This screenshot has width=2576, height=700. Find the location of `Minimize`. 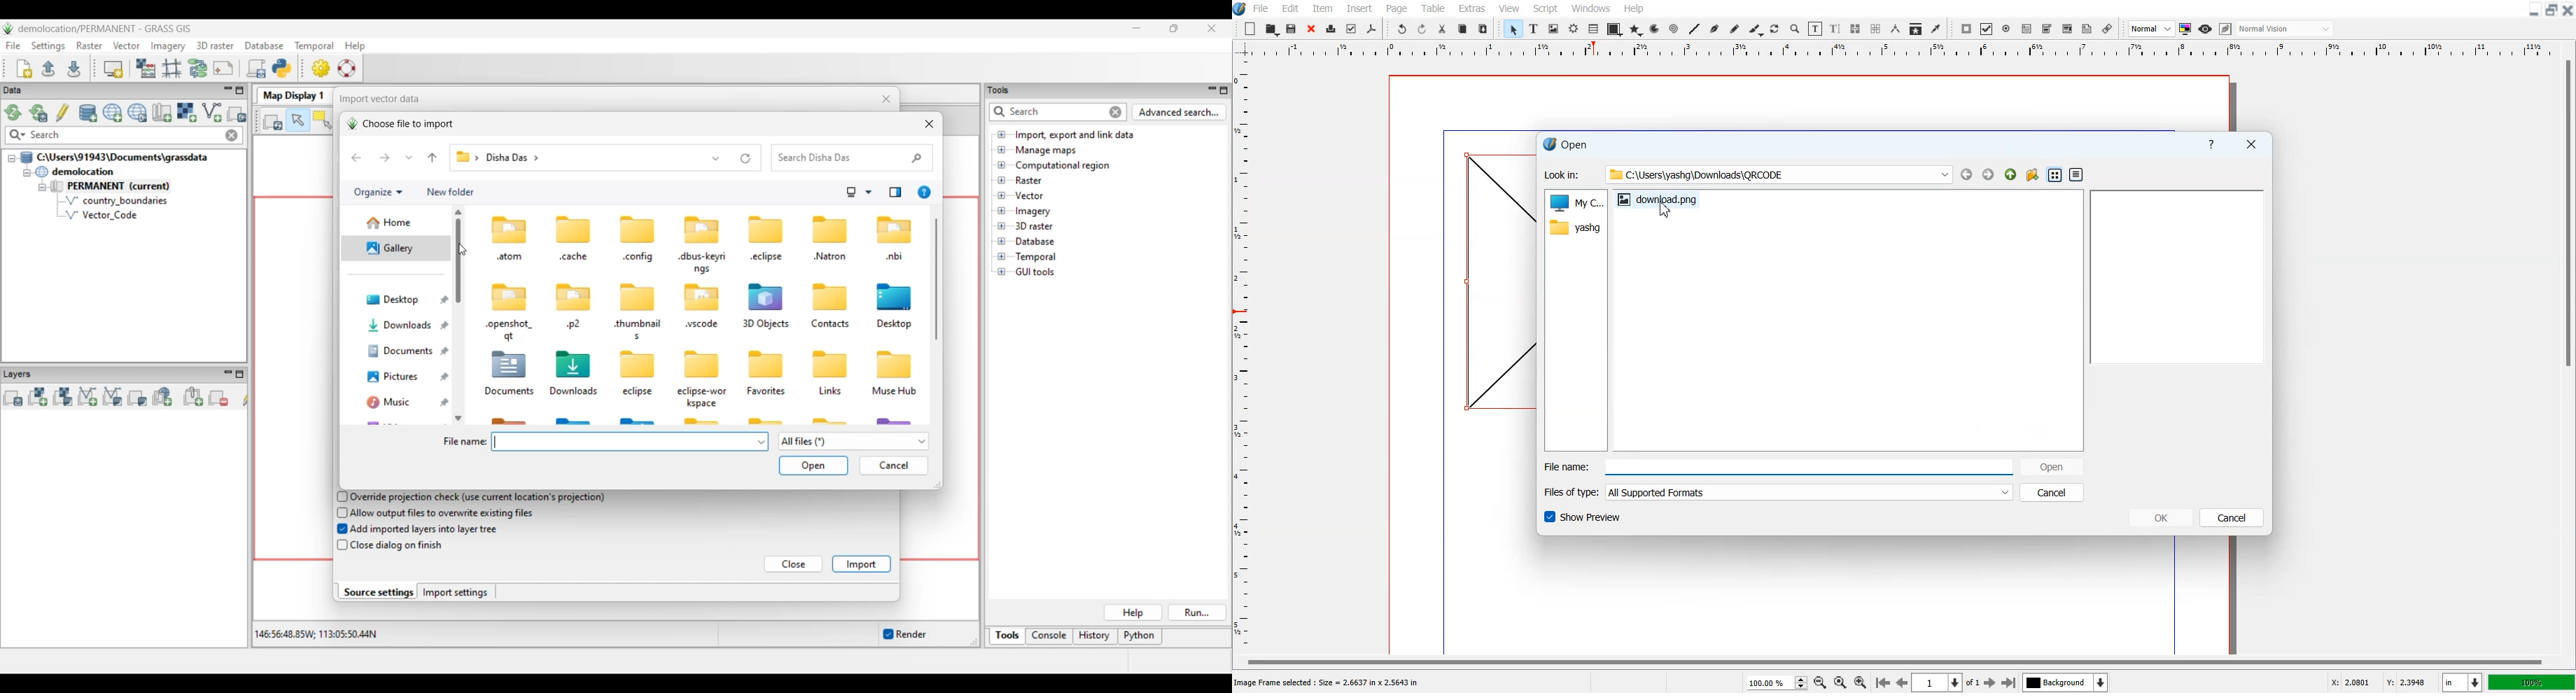

Minimize is located at coordinates (2533, 10).